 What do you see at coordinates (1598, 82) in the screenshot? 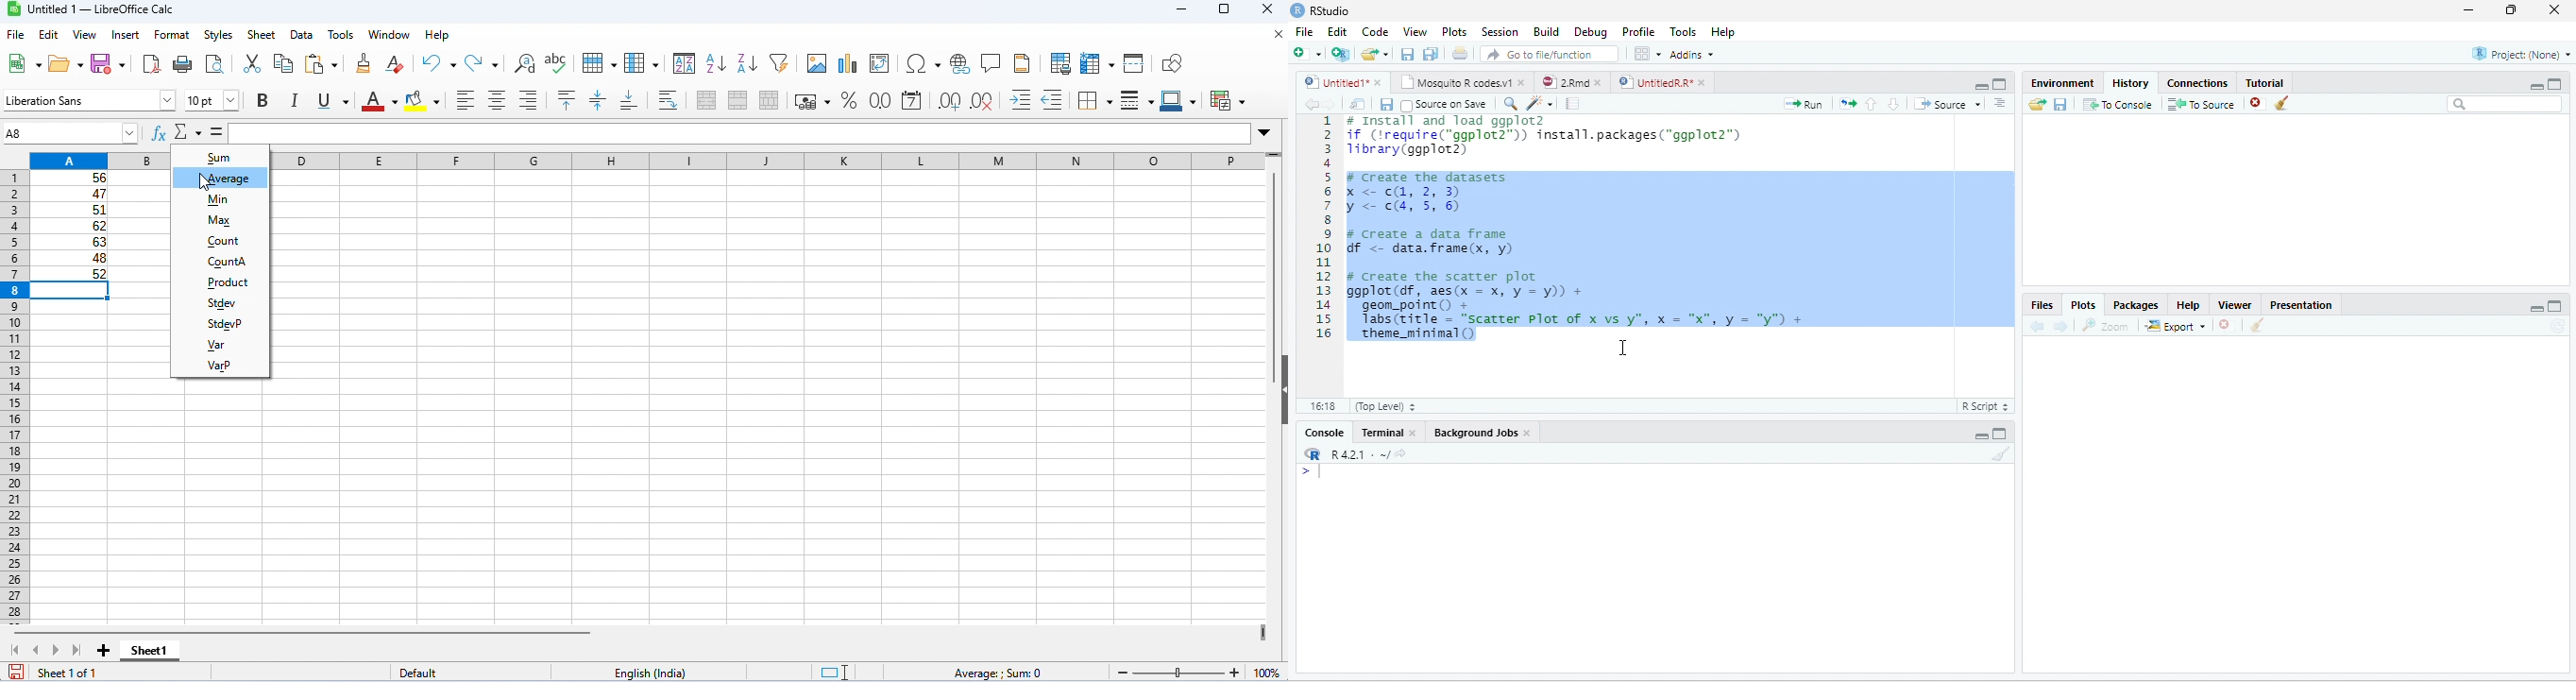
I see `close` at bounding box center [1598, 82].